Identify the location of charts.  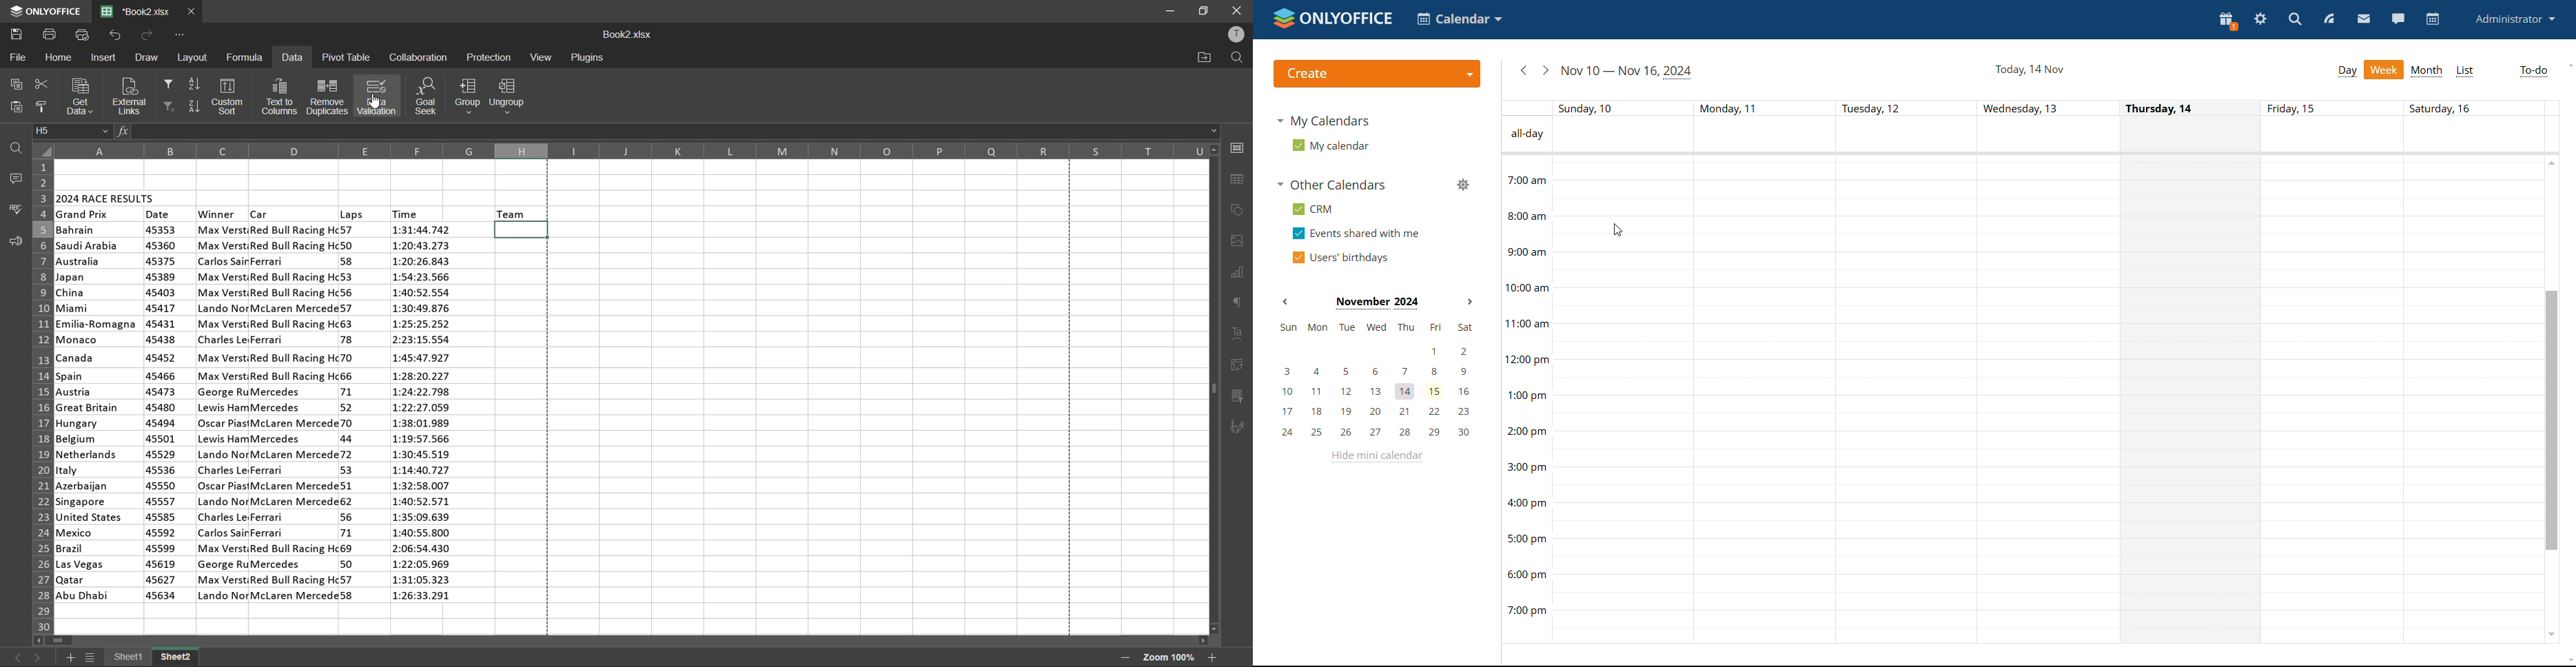
(1238, 274).